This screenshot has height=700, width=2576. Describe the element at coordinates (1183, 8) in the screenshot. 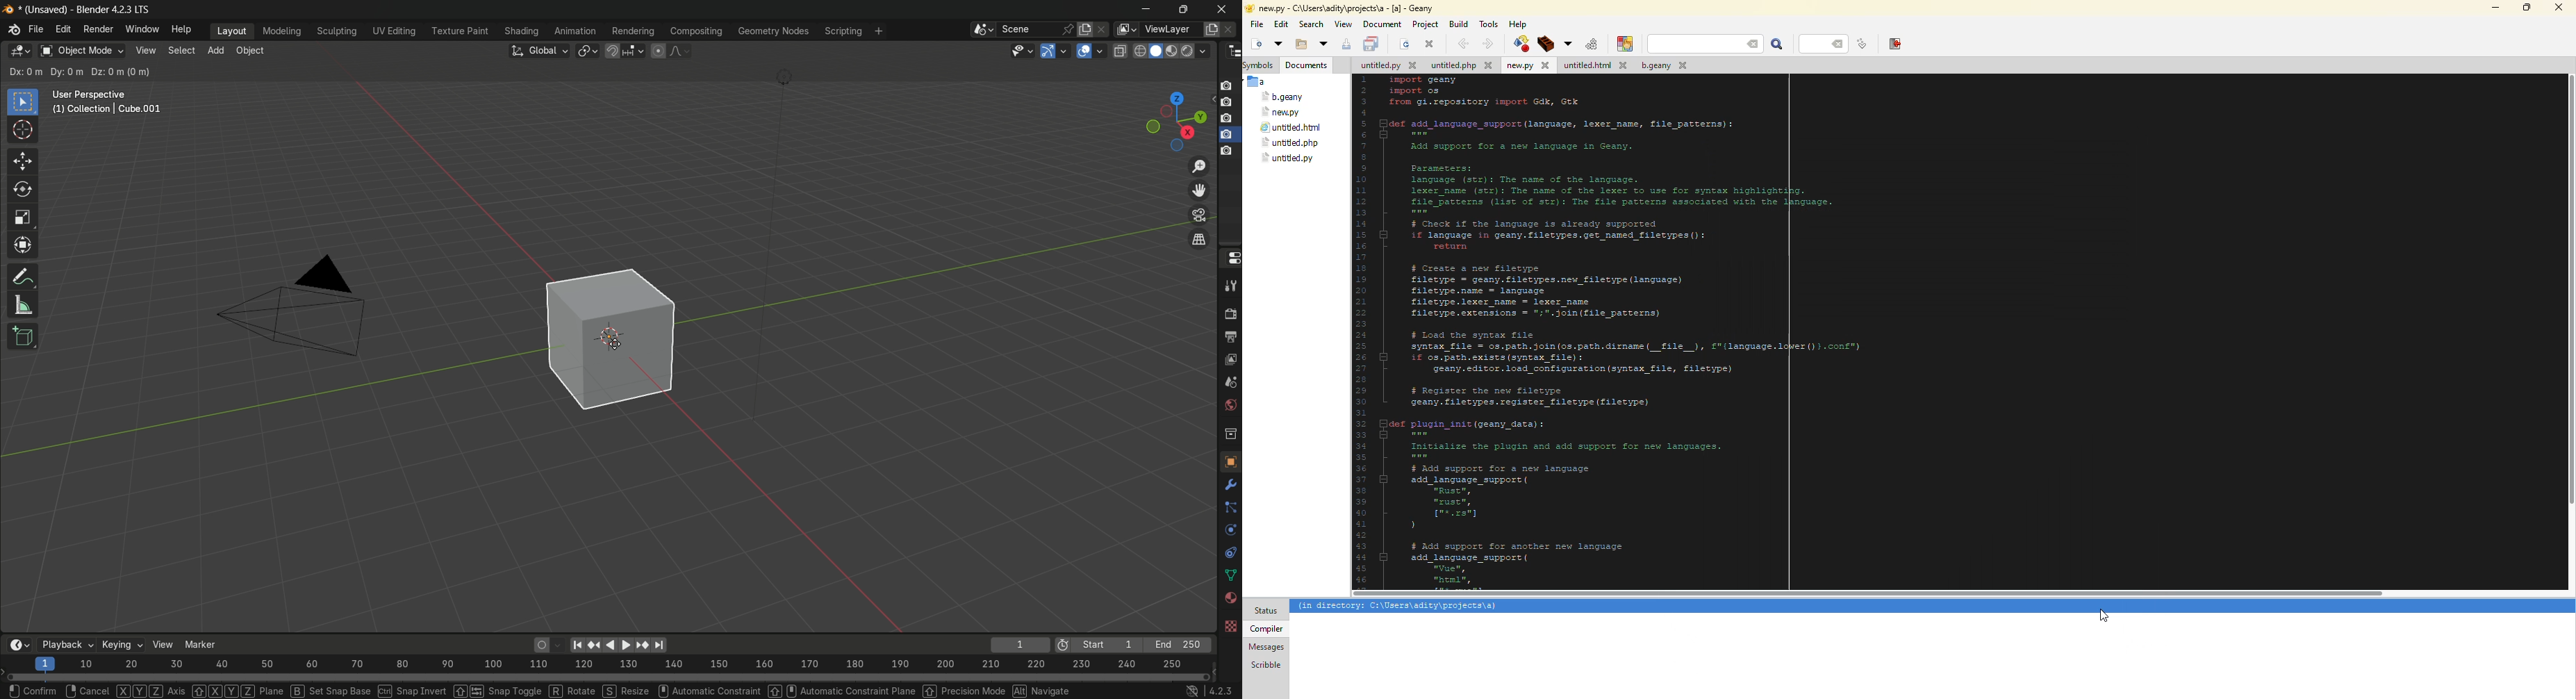

I see `maximize or restore` at that location.